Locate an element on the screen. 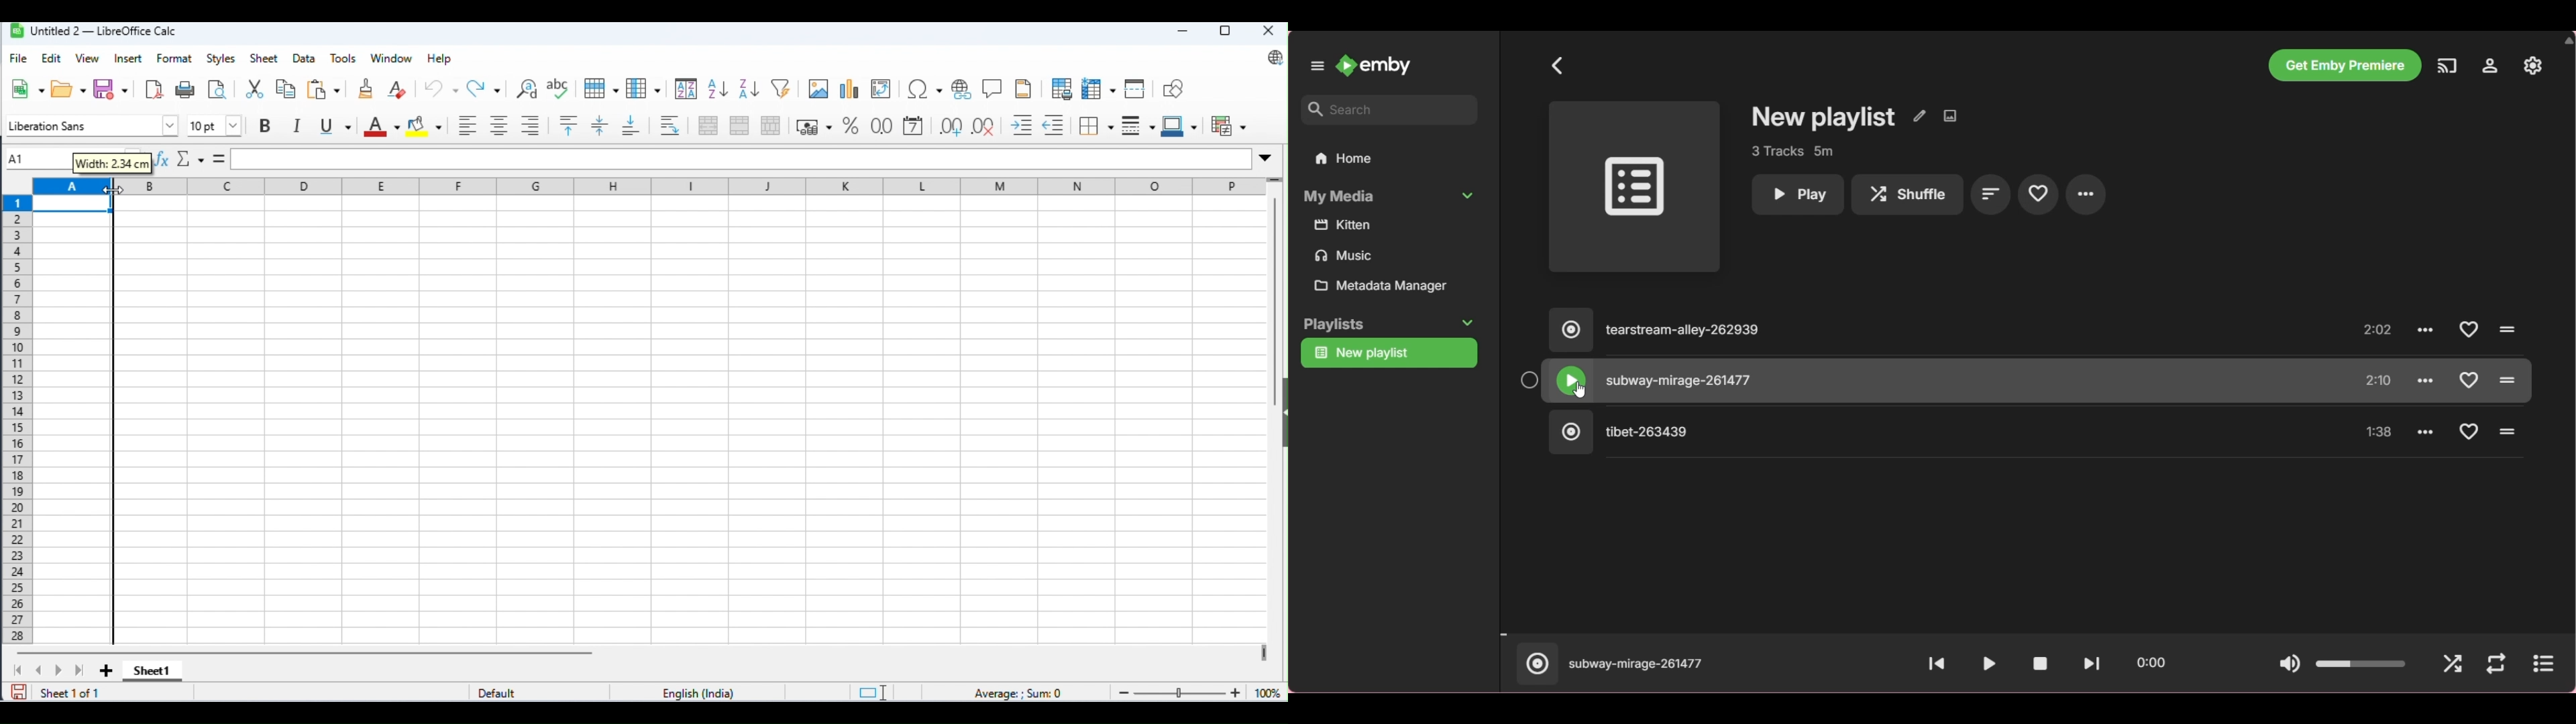 Image resolution: width=2576 pixels, height=728 pixels. vertical scroll bar is located at coordinates (1277, 306).